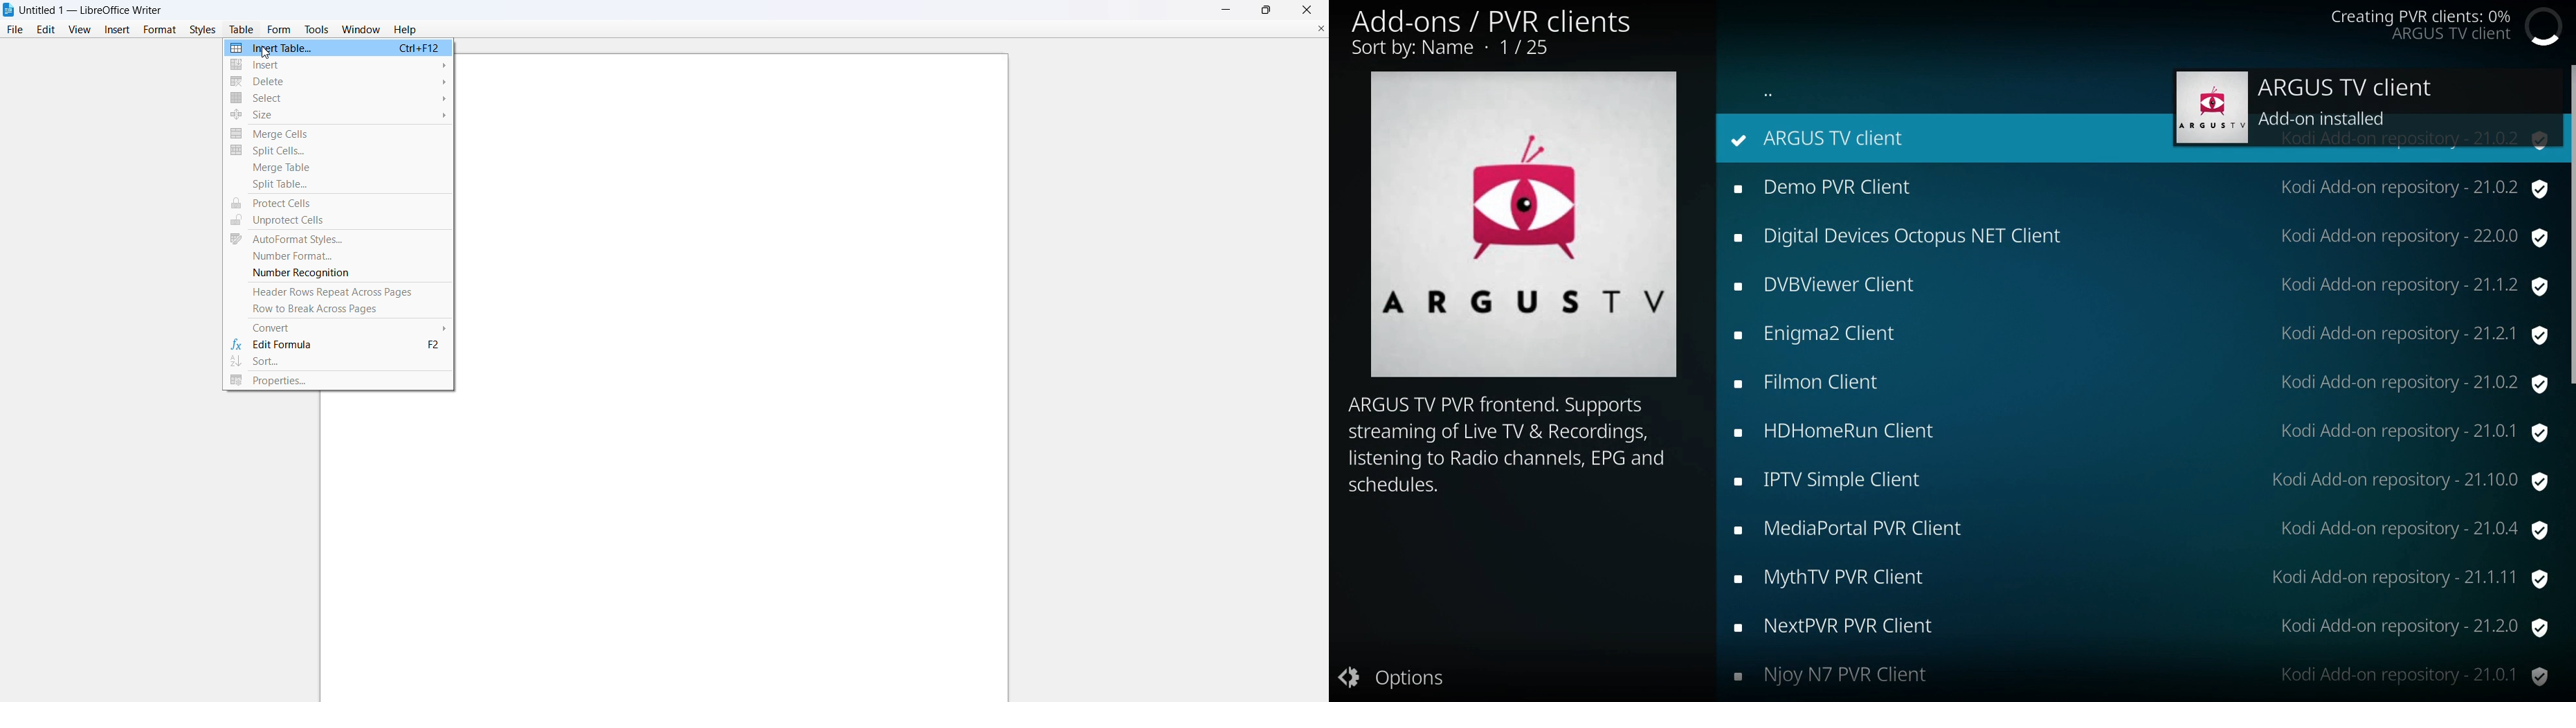 The image size is (2576, 728). Describe the element at coordinates (739, 374) in the screenshot. I see `canvas` at that location.